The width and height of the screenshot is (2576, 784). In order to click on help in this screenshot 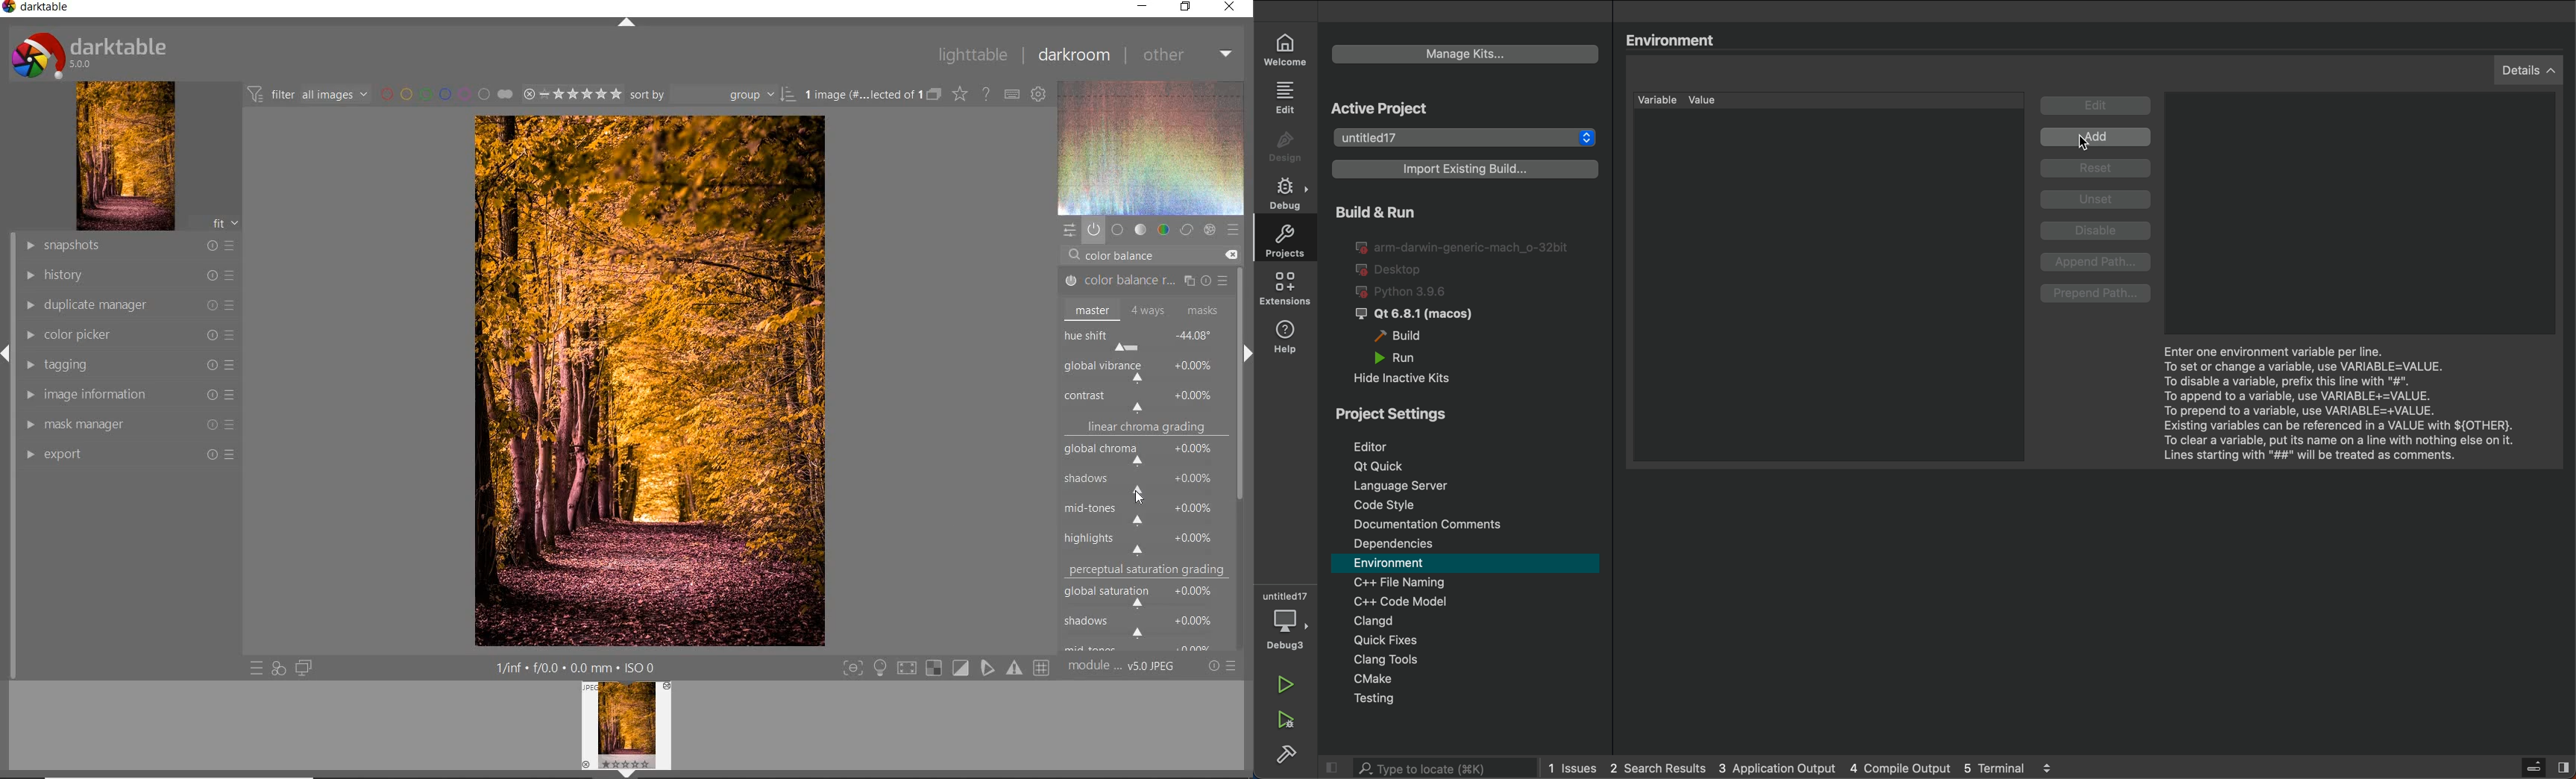, I will do `click(1287, 339)`.